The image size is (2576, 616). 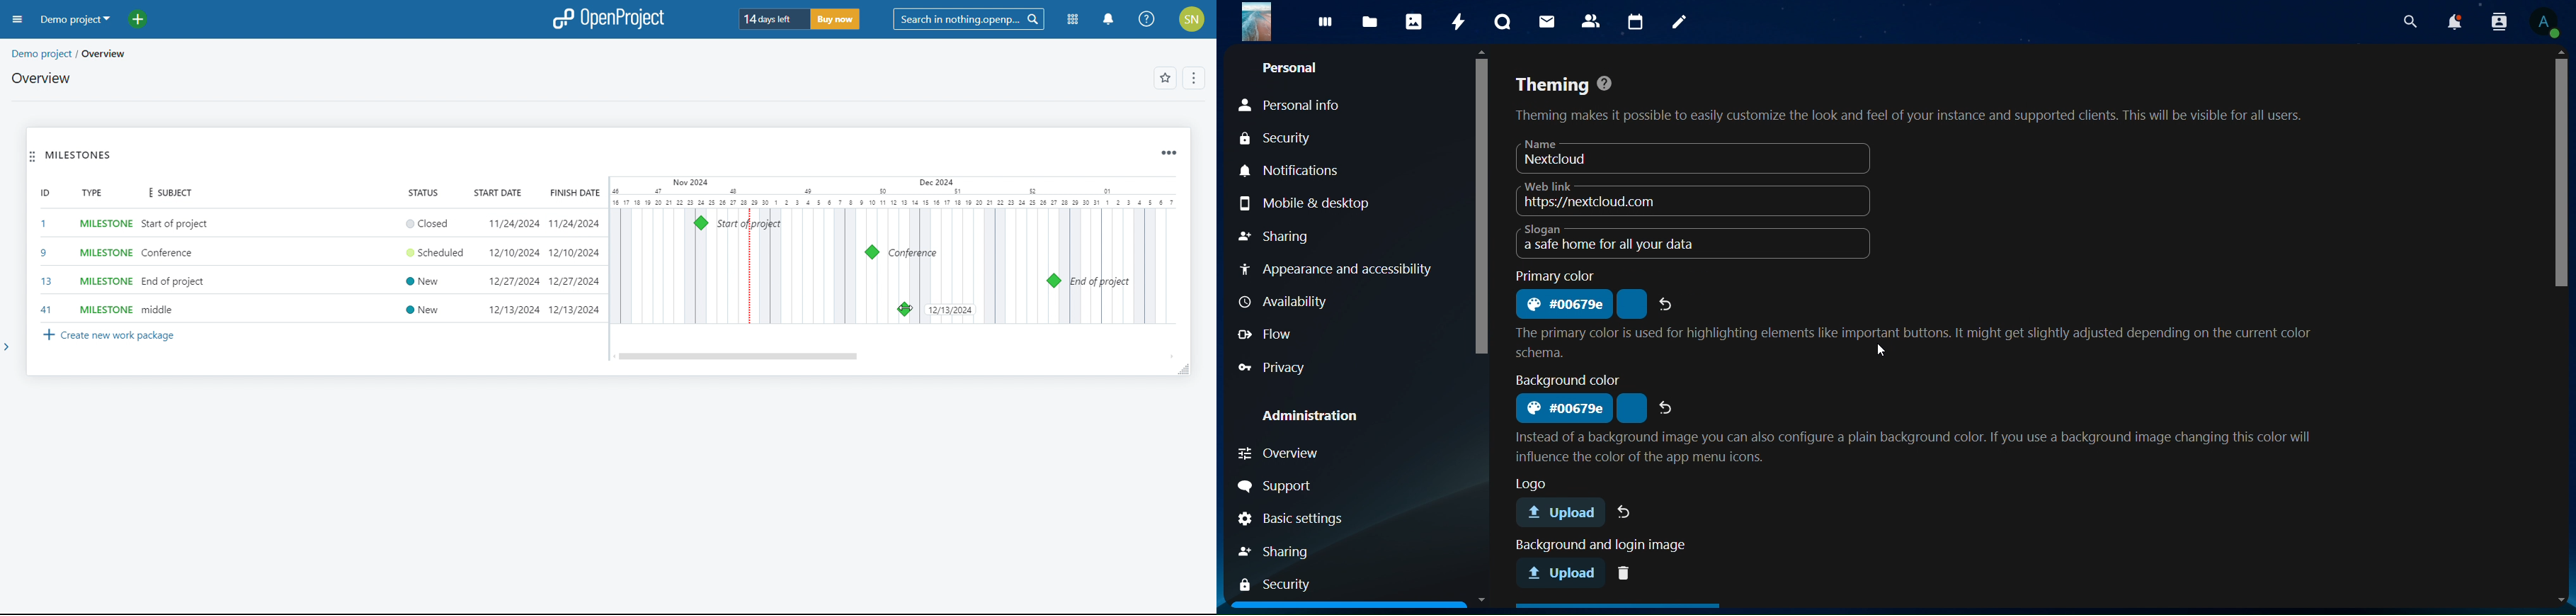 I want to click on scroll bar, so click(x=1479, y=208).